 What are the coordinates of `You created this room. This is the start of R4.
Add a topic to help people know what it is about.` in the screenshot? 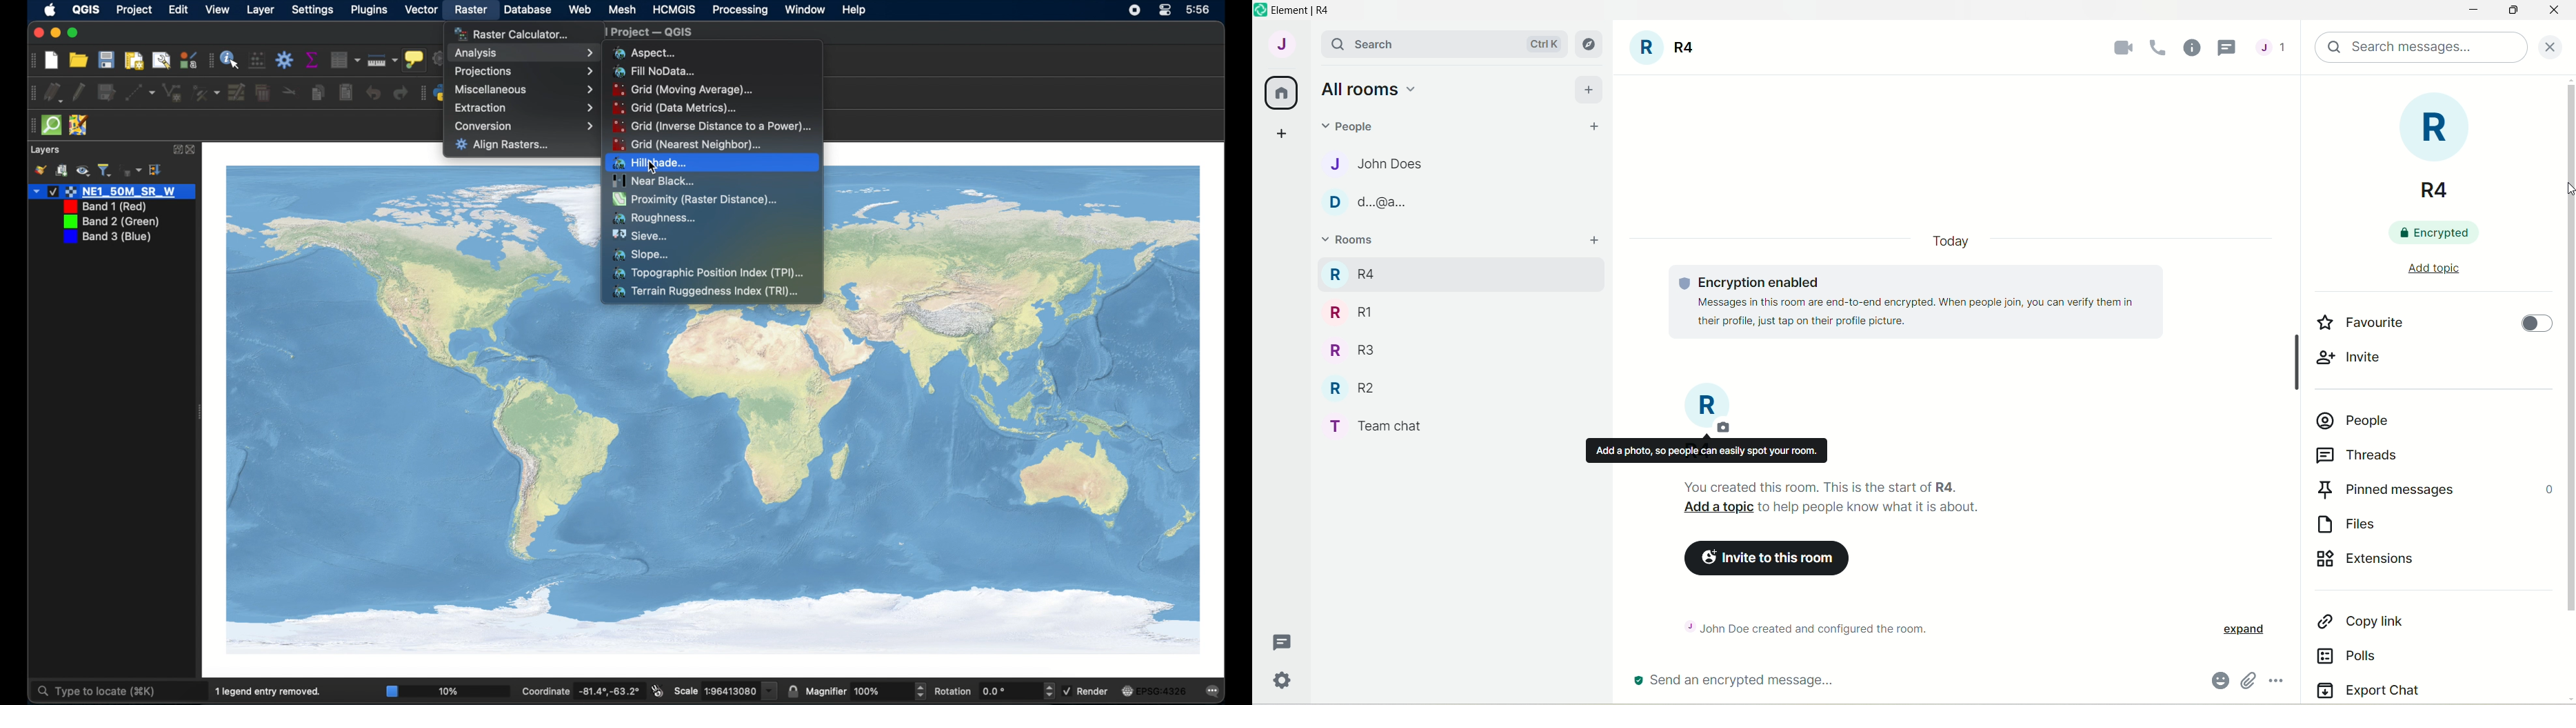 It's located at (1876, 499).